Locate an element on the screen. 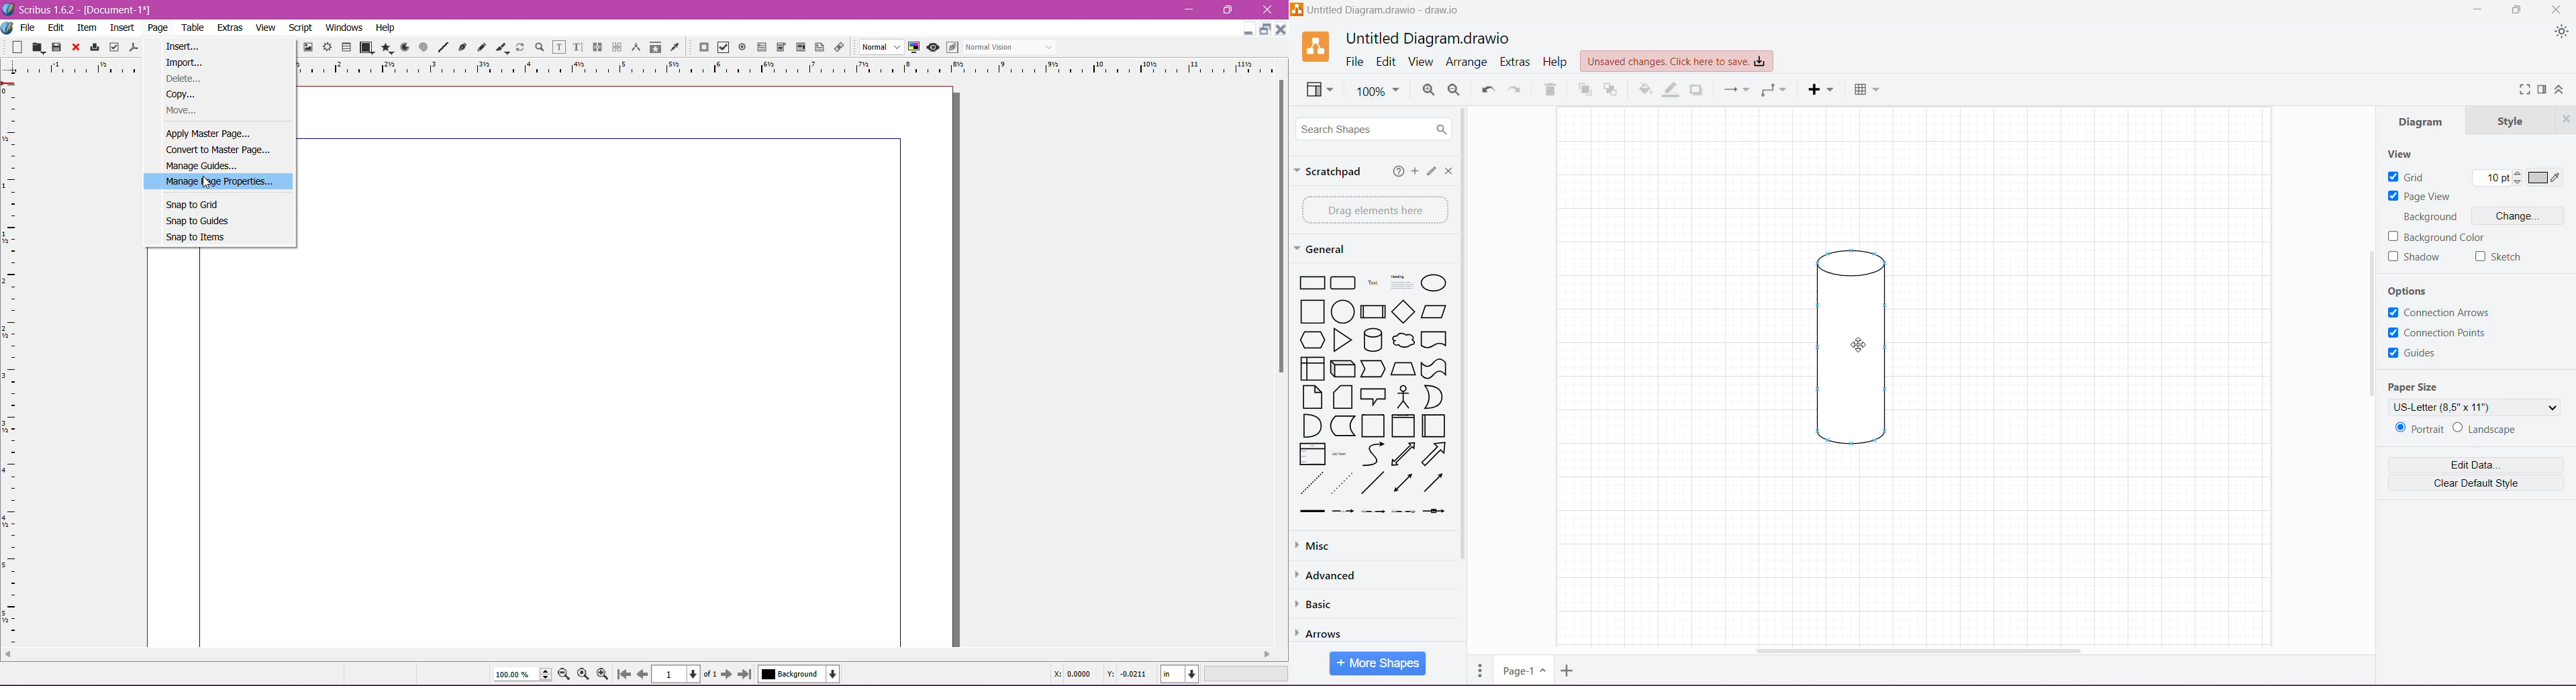 The height and width of the screenshot is (700, 2576). File is located at coordinates (1355, 62).